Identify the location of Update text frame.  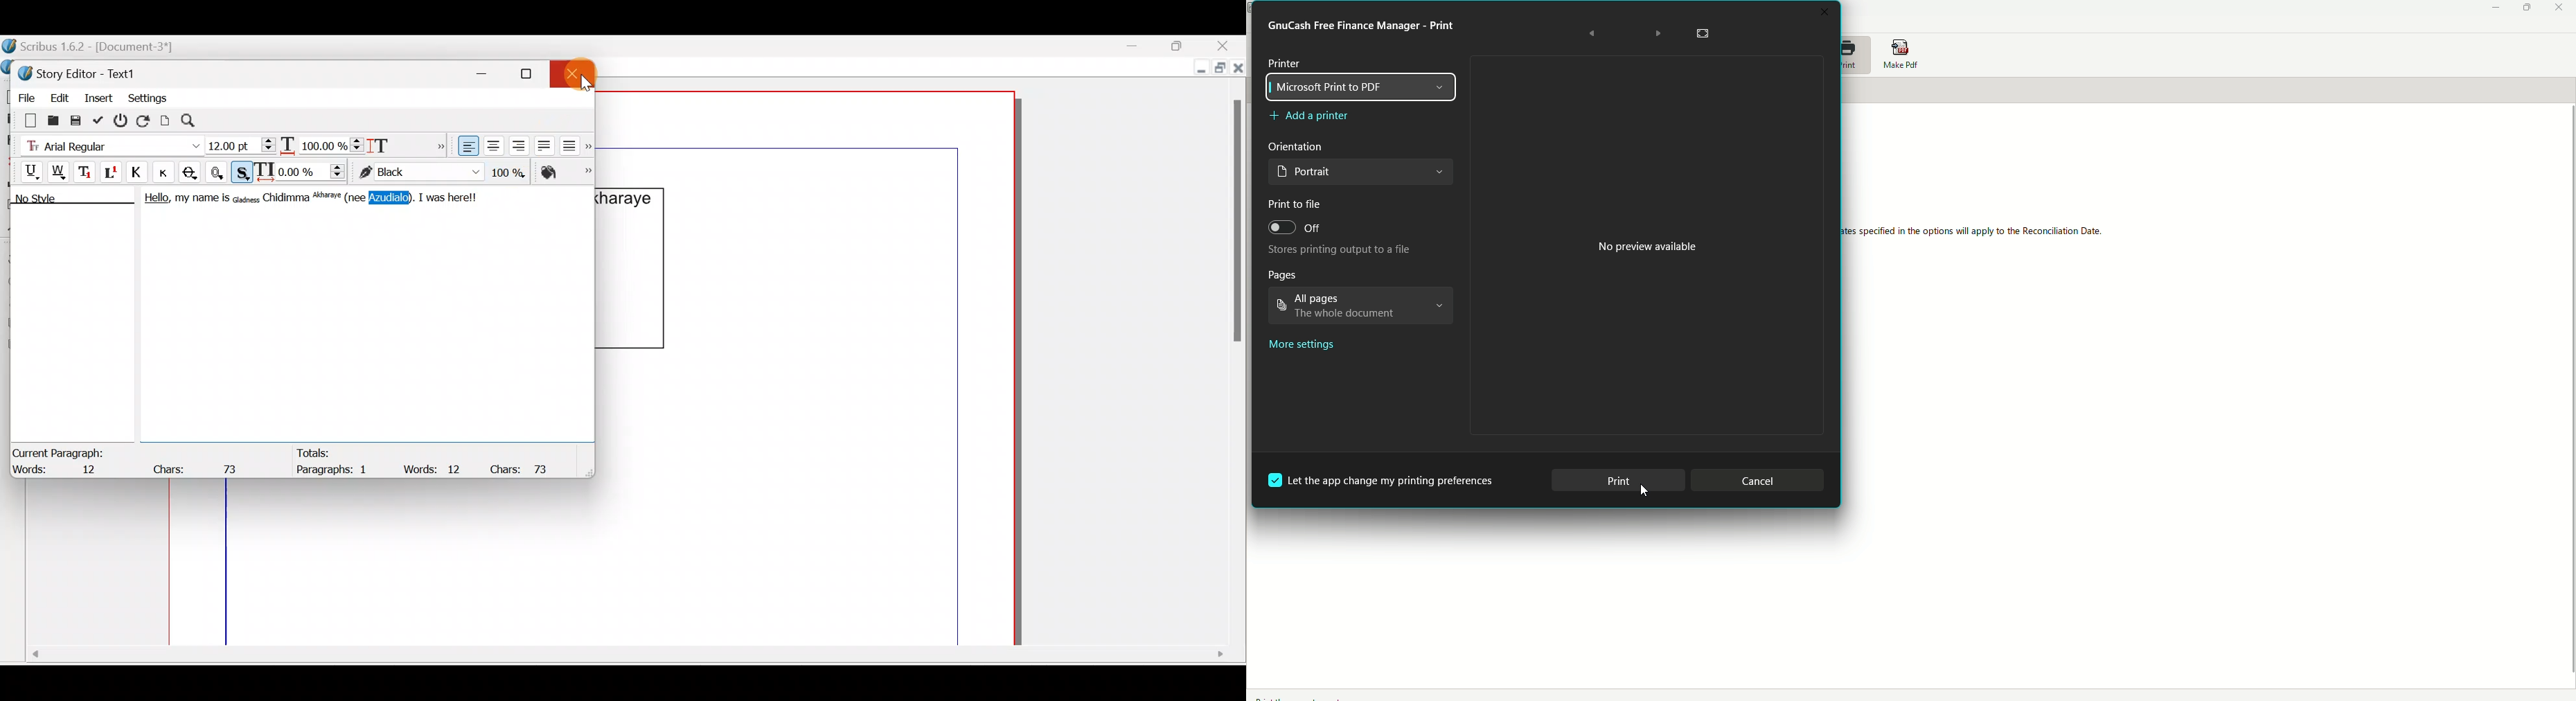
(166, 119).